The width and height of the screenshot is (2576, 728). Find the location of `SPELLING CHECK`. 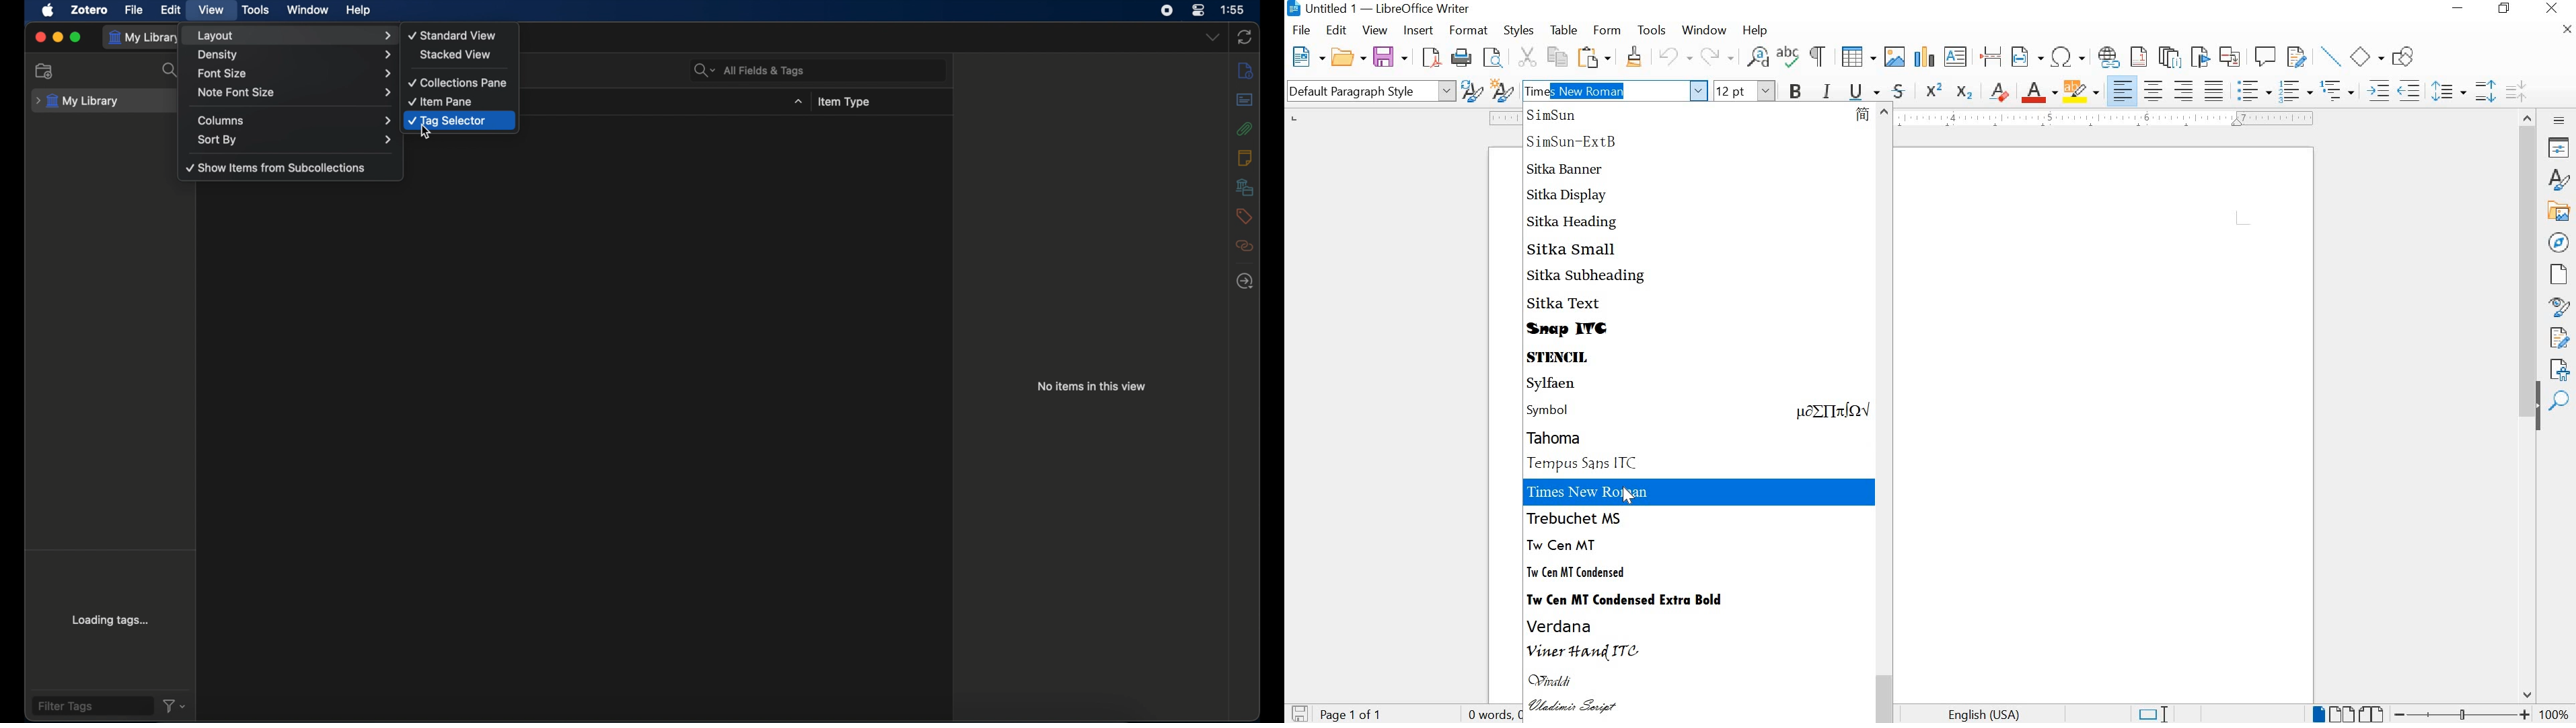

SPELLING CHECK is located at coordinates (1789, 57).